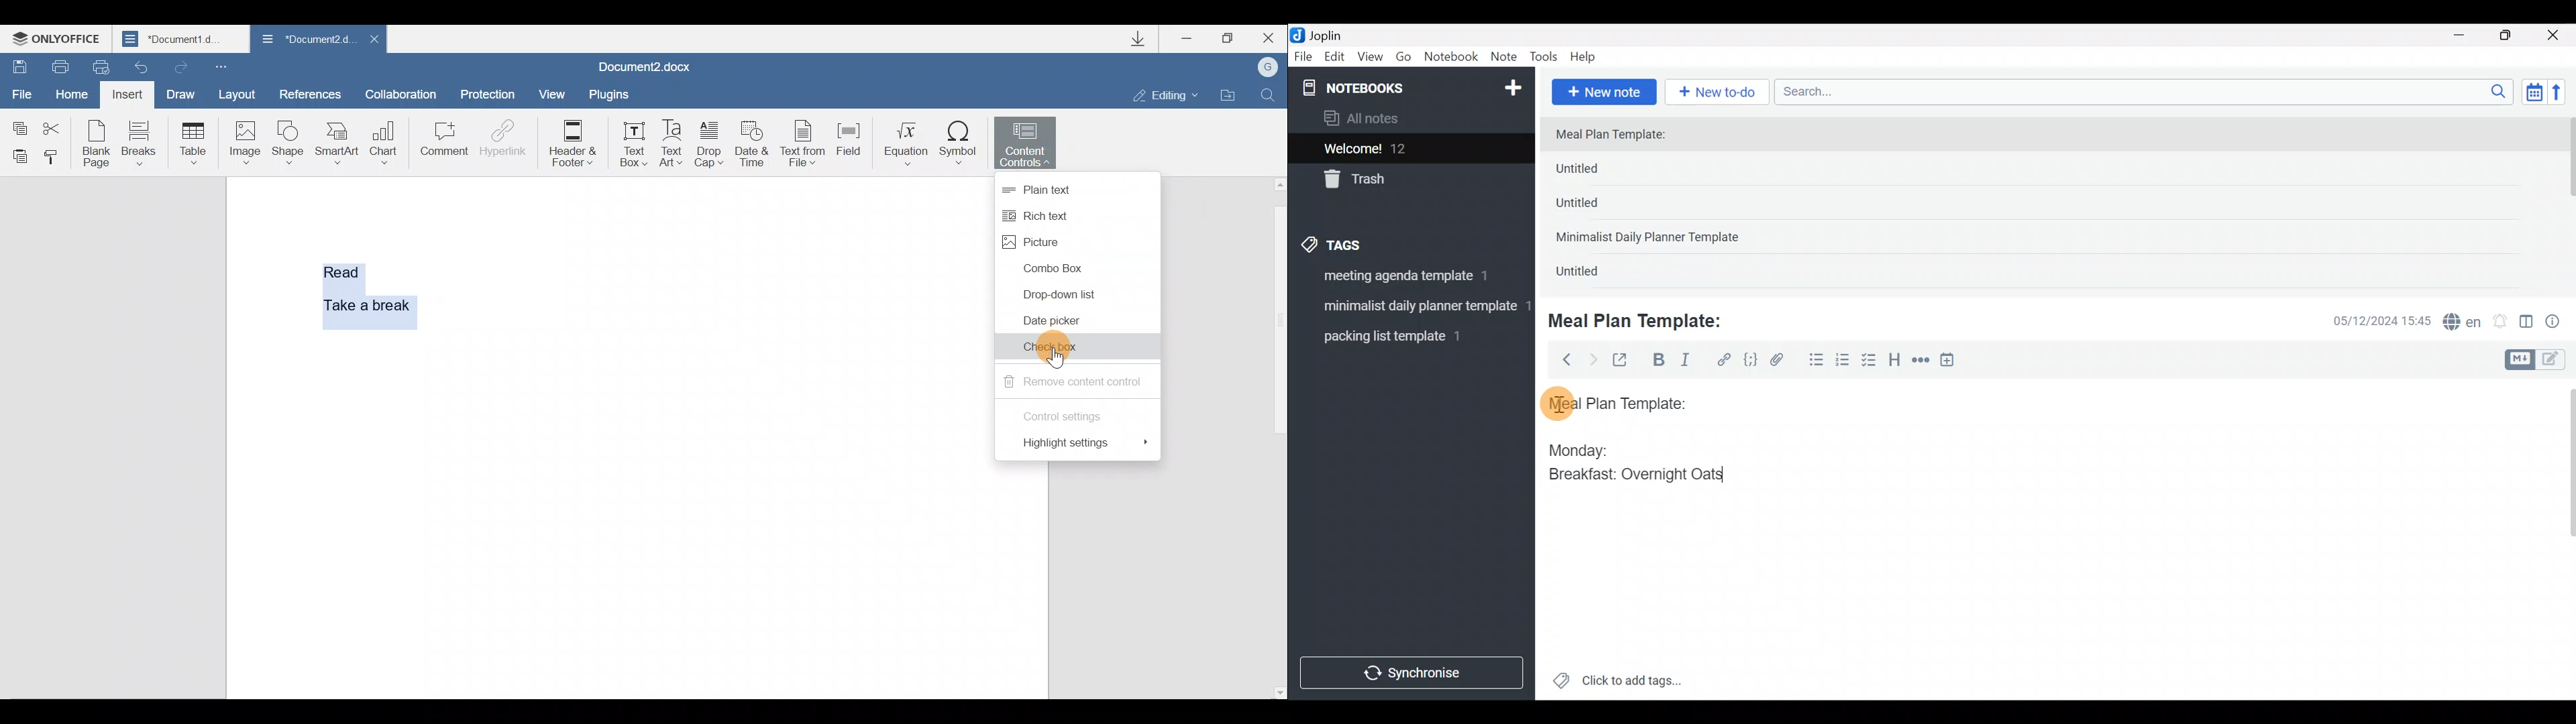 The width and height of the screenshot is (2576, 728). I want to click on Note, so click(1507, 58).